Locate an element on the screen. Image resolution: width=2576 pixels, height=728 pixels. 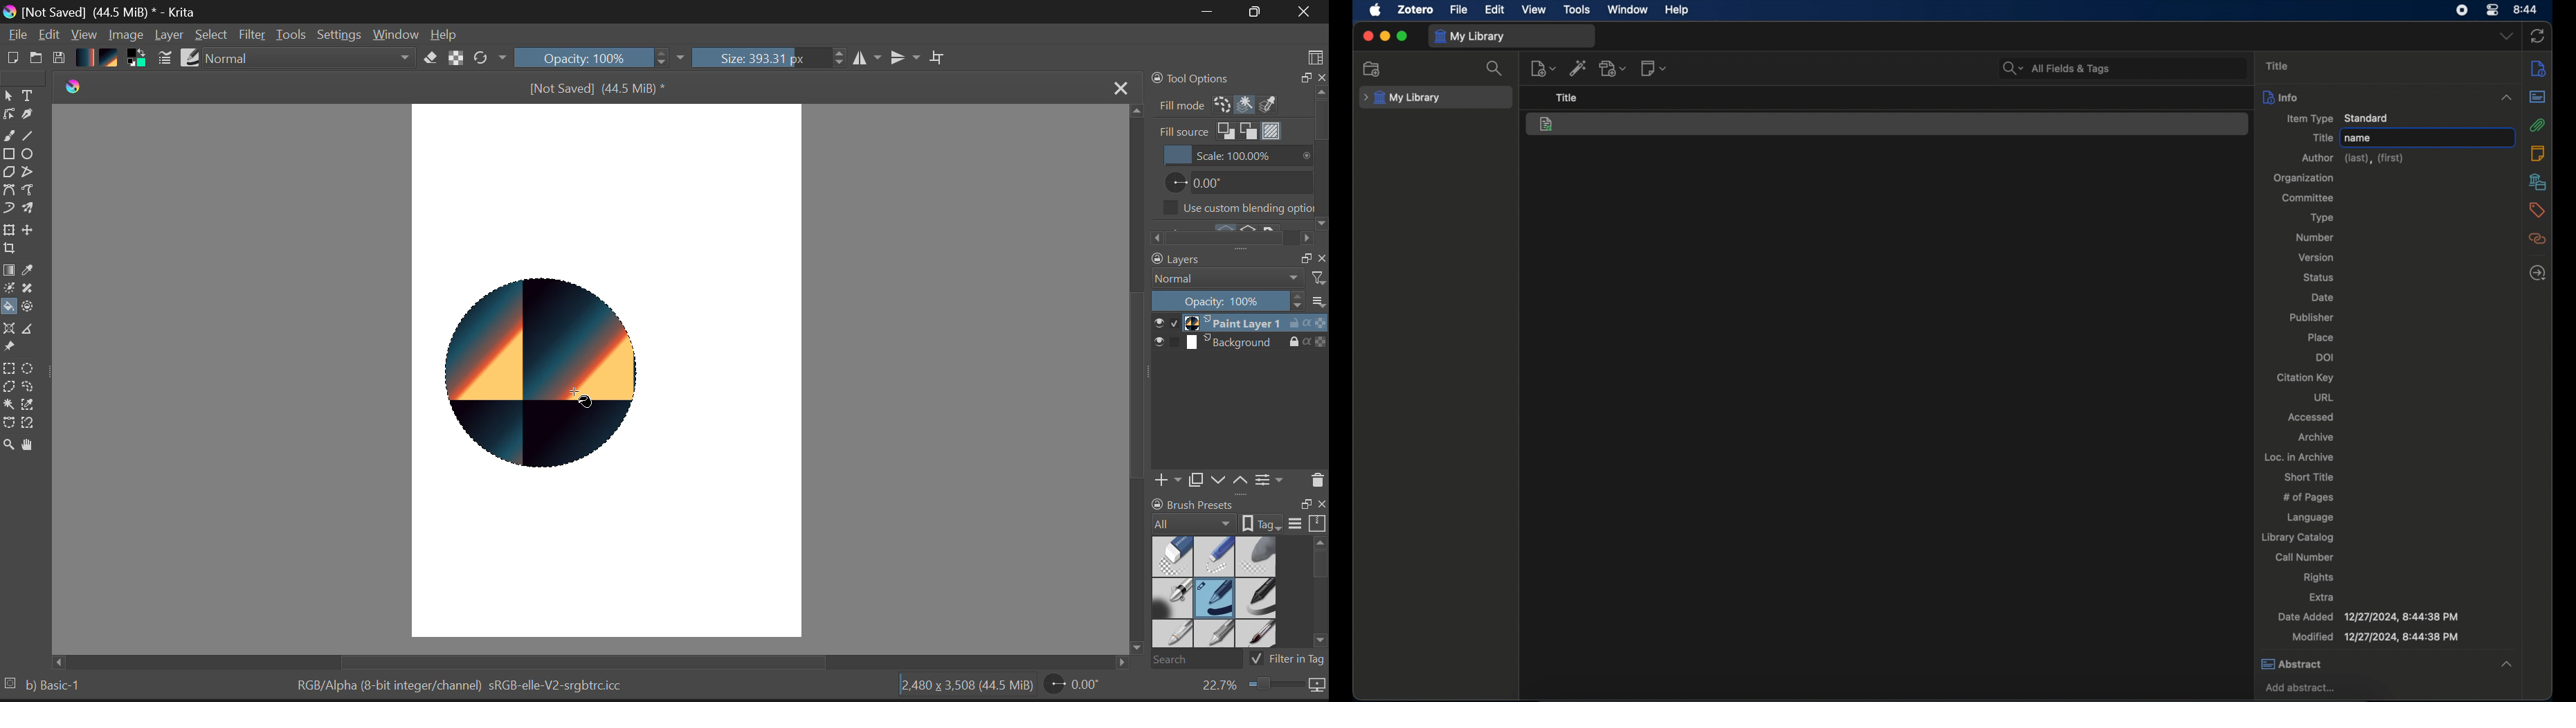
committee is located at coordinates (2311, 198).